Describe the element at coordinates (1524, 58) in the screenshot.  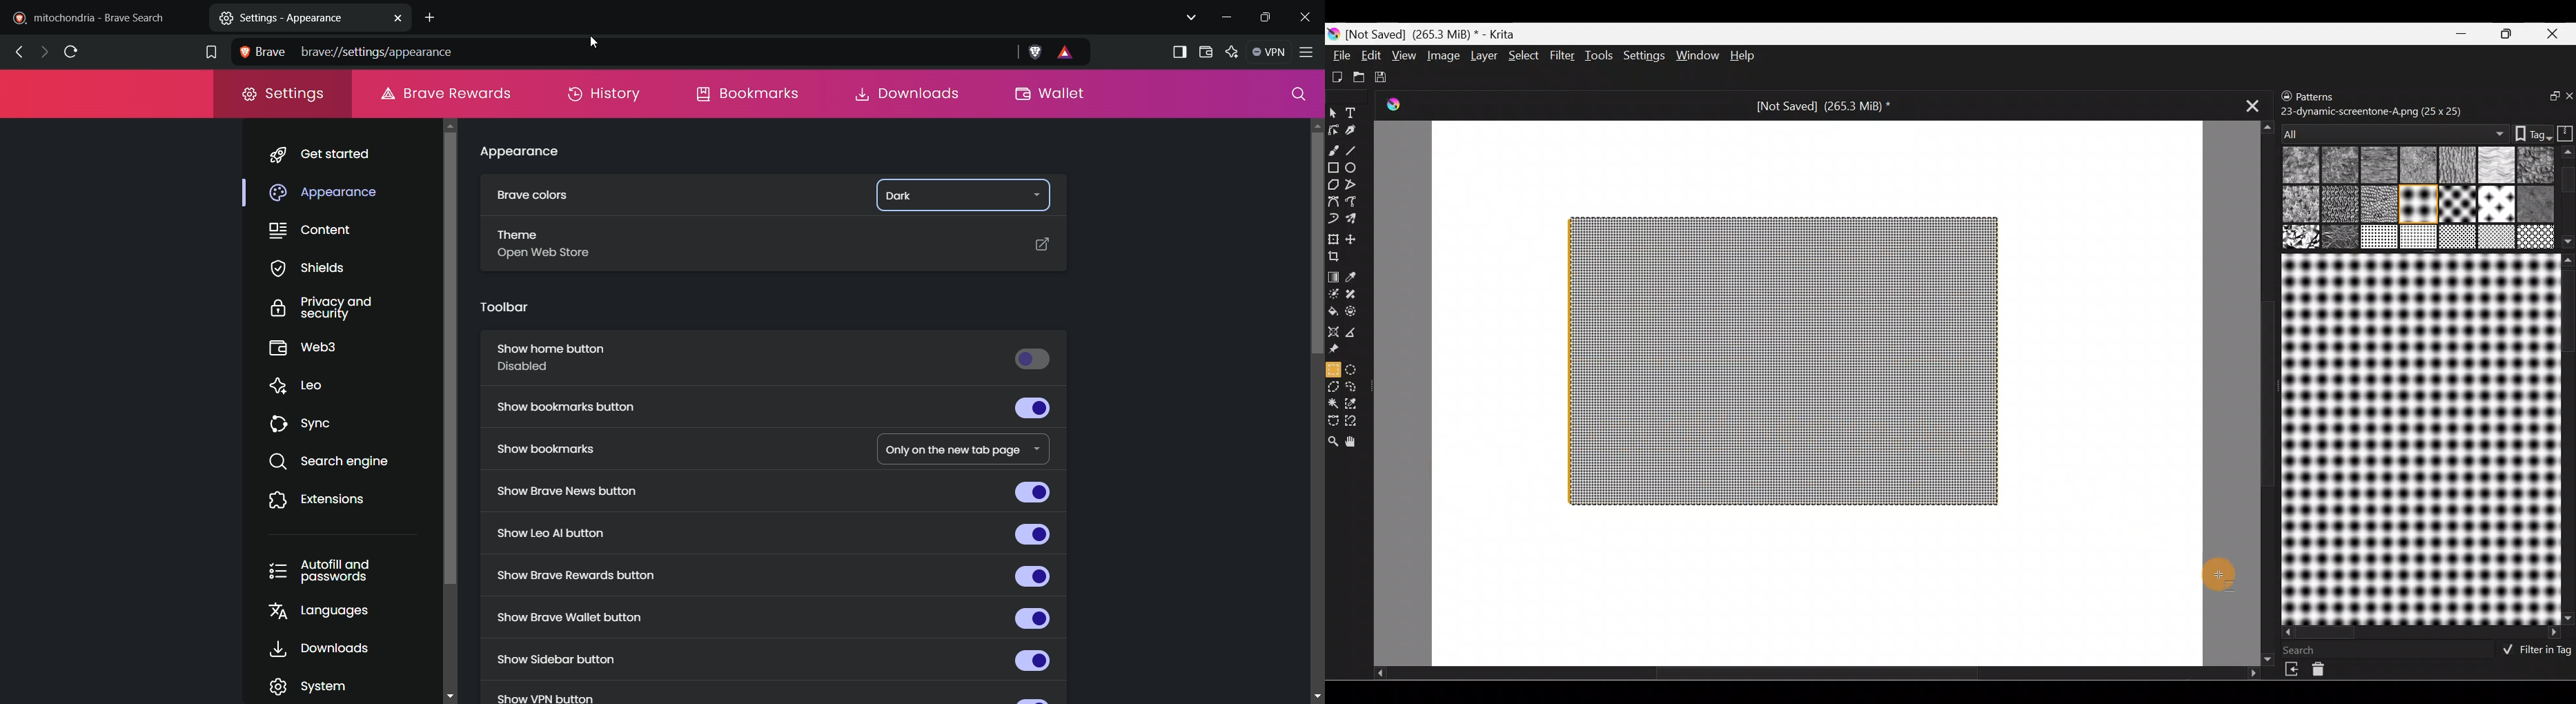
I see `Select` at that location.